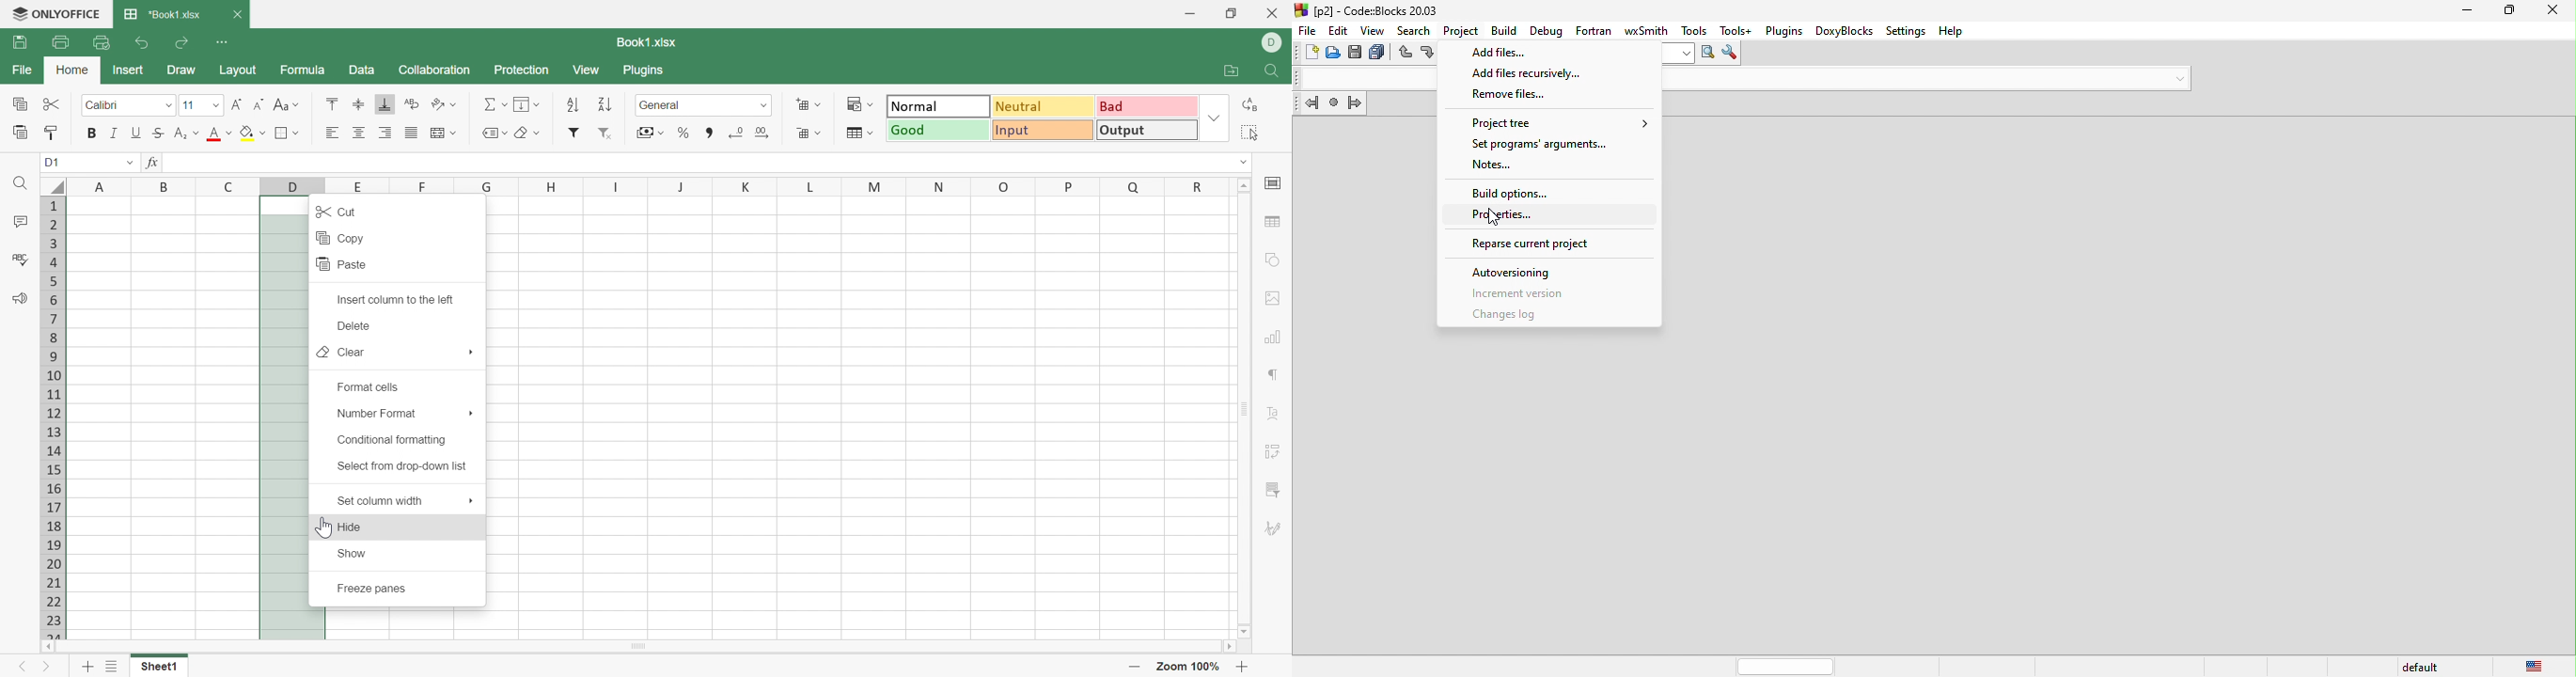 Image resolution: width=2576 pixels, height=700 pixels. I want to click on Scroll Bar, so click(636, 647).